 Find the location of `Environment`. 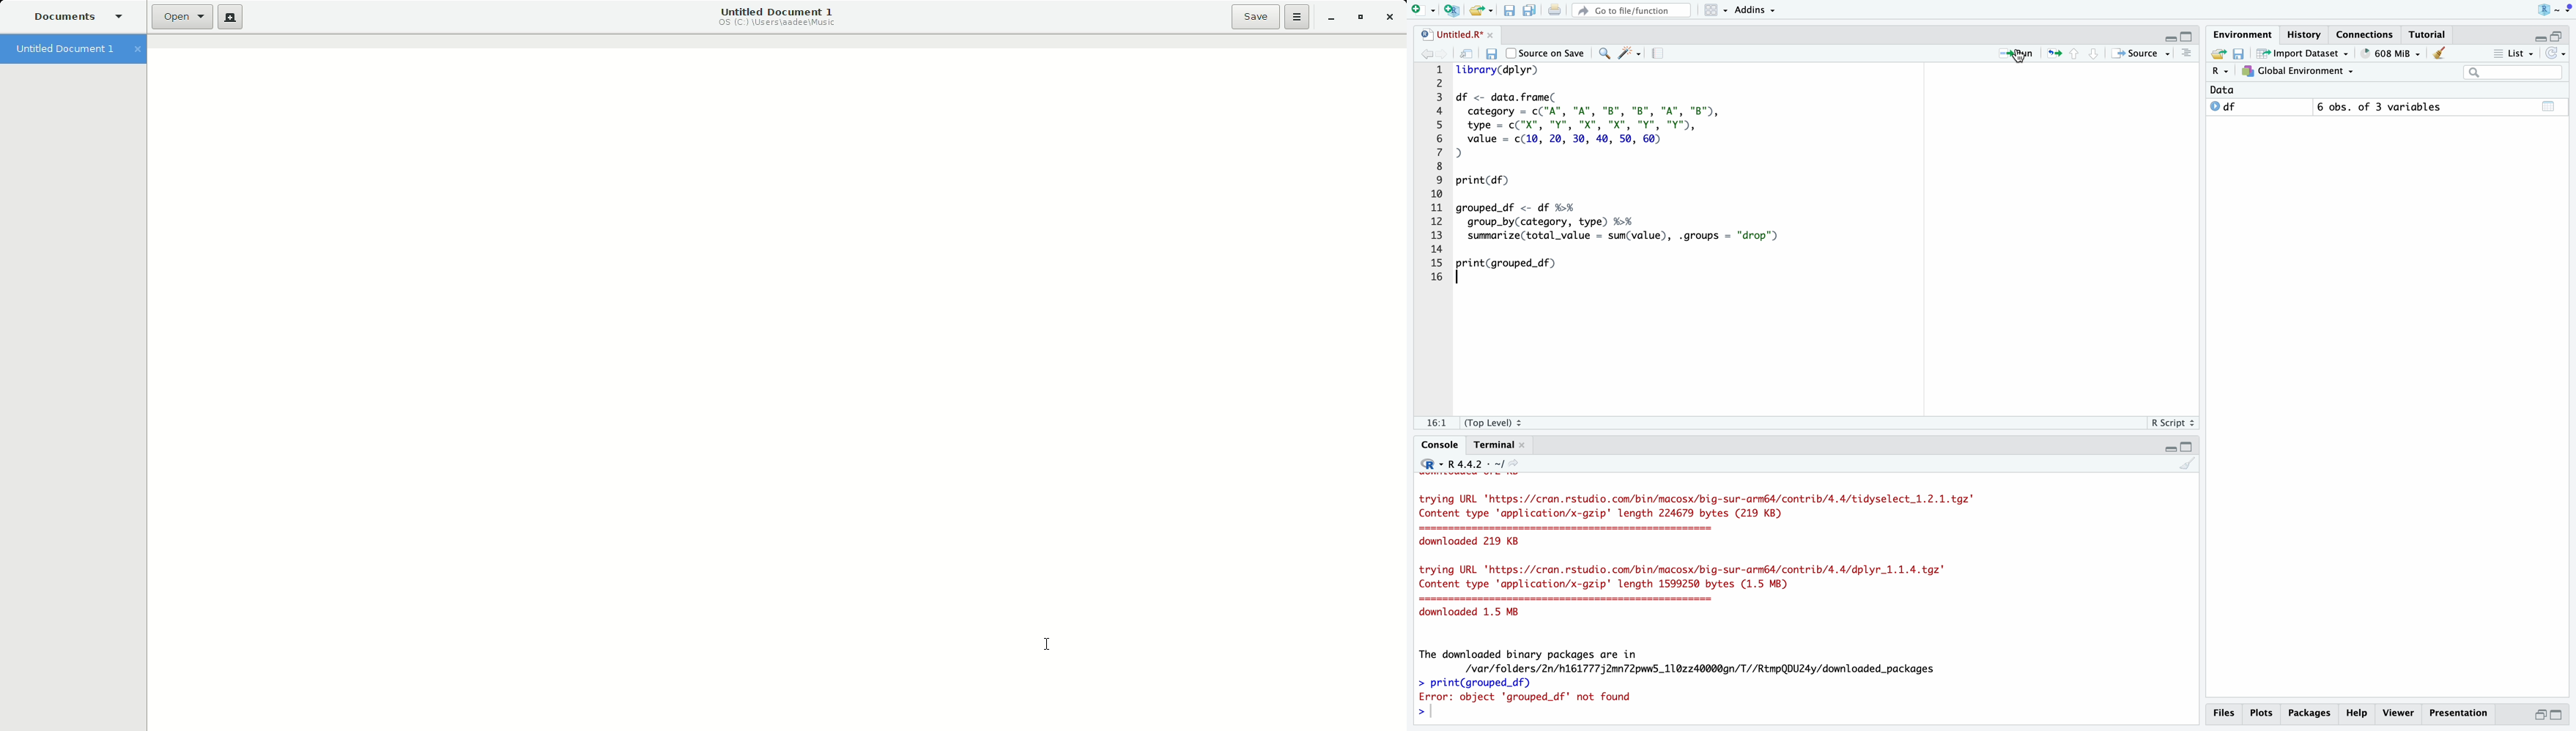

Environment is located at coordinates (2243, 34).